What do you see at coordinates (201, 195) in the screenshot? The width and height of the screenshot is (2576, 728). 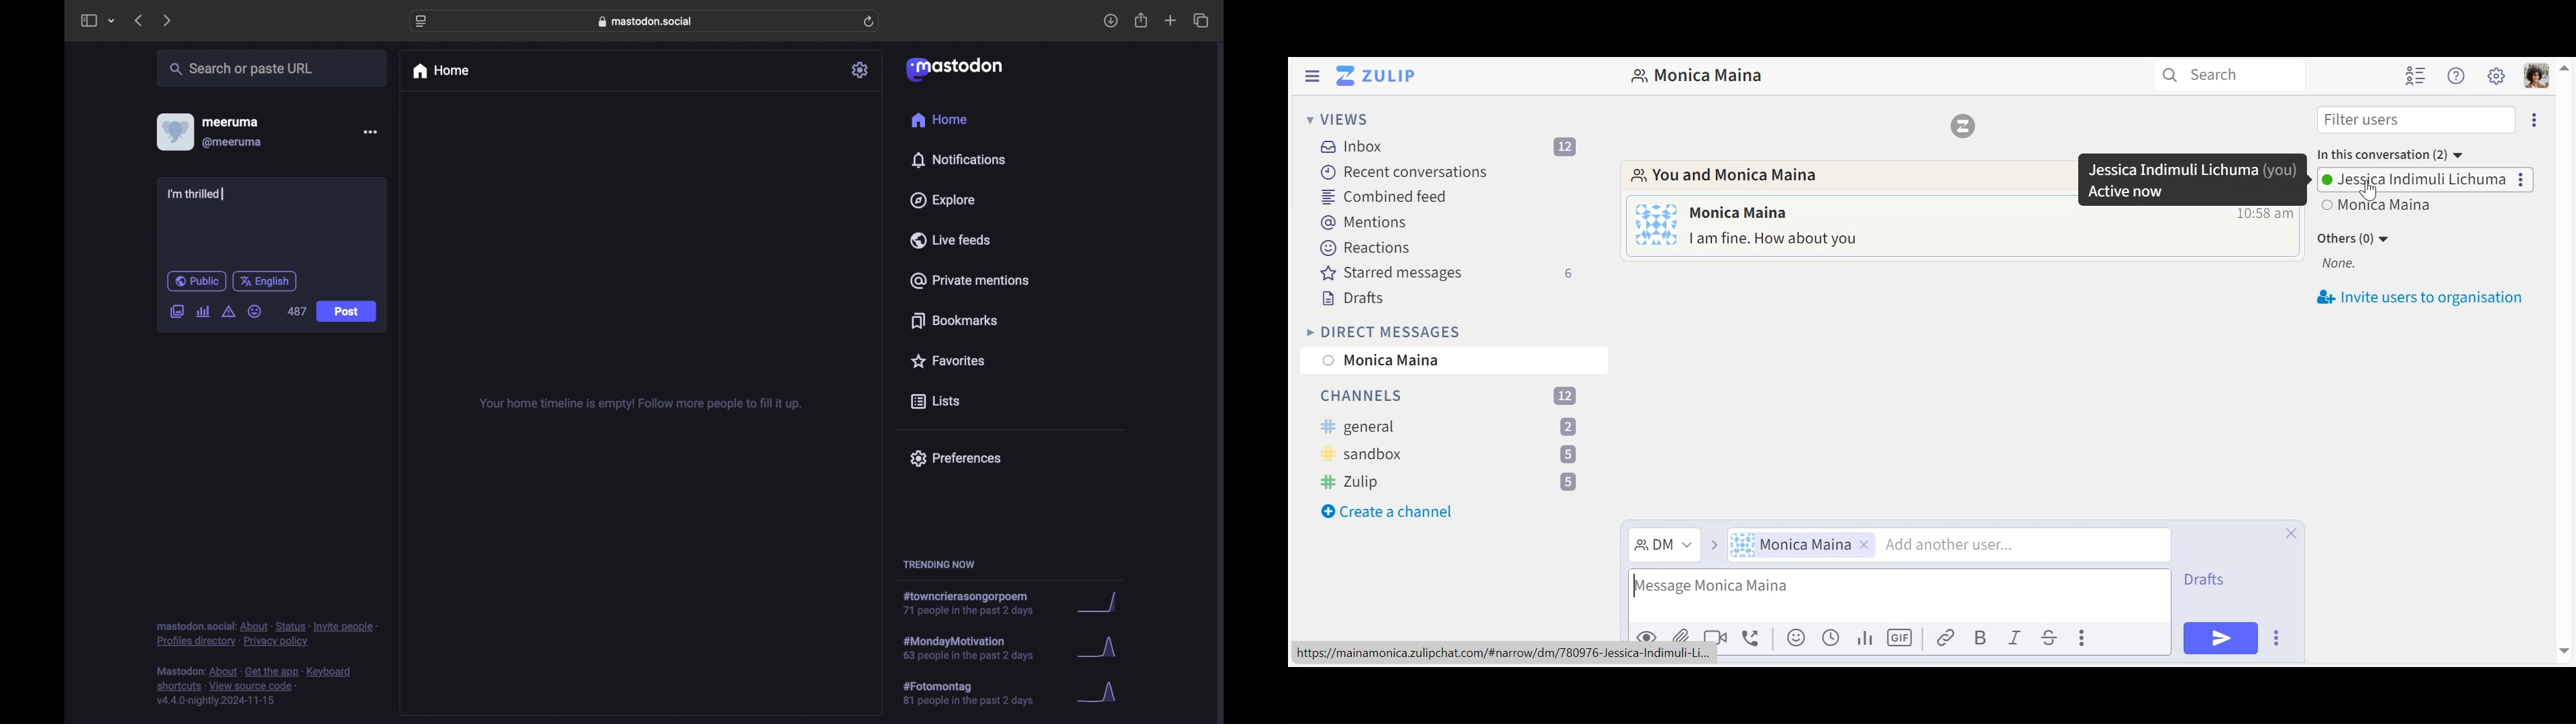 I see `I'm thrilled` at bounding box center [201, 195].